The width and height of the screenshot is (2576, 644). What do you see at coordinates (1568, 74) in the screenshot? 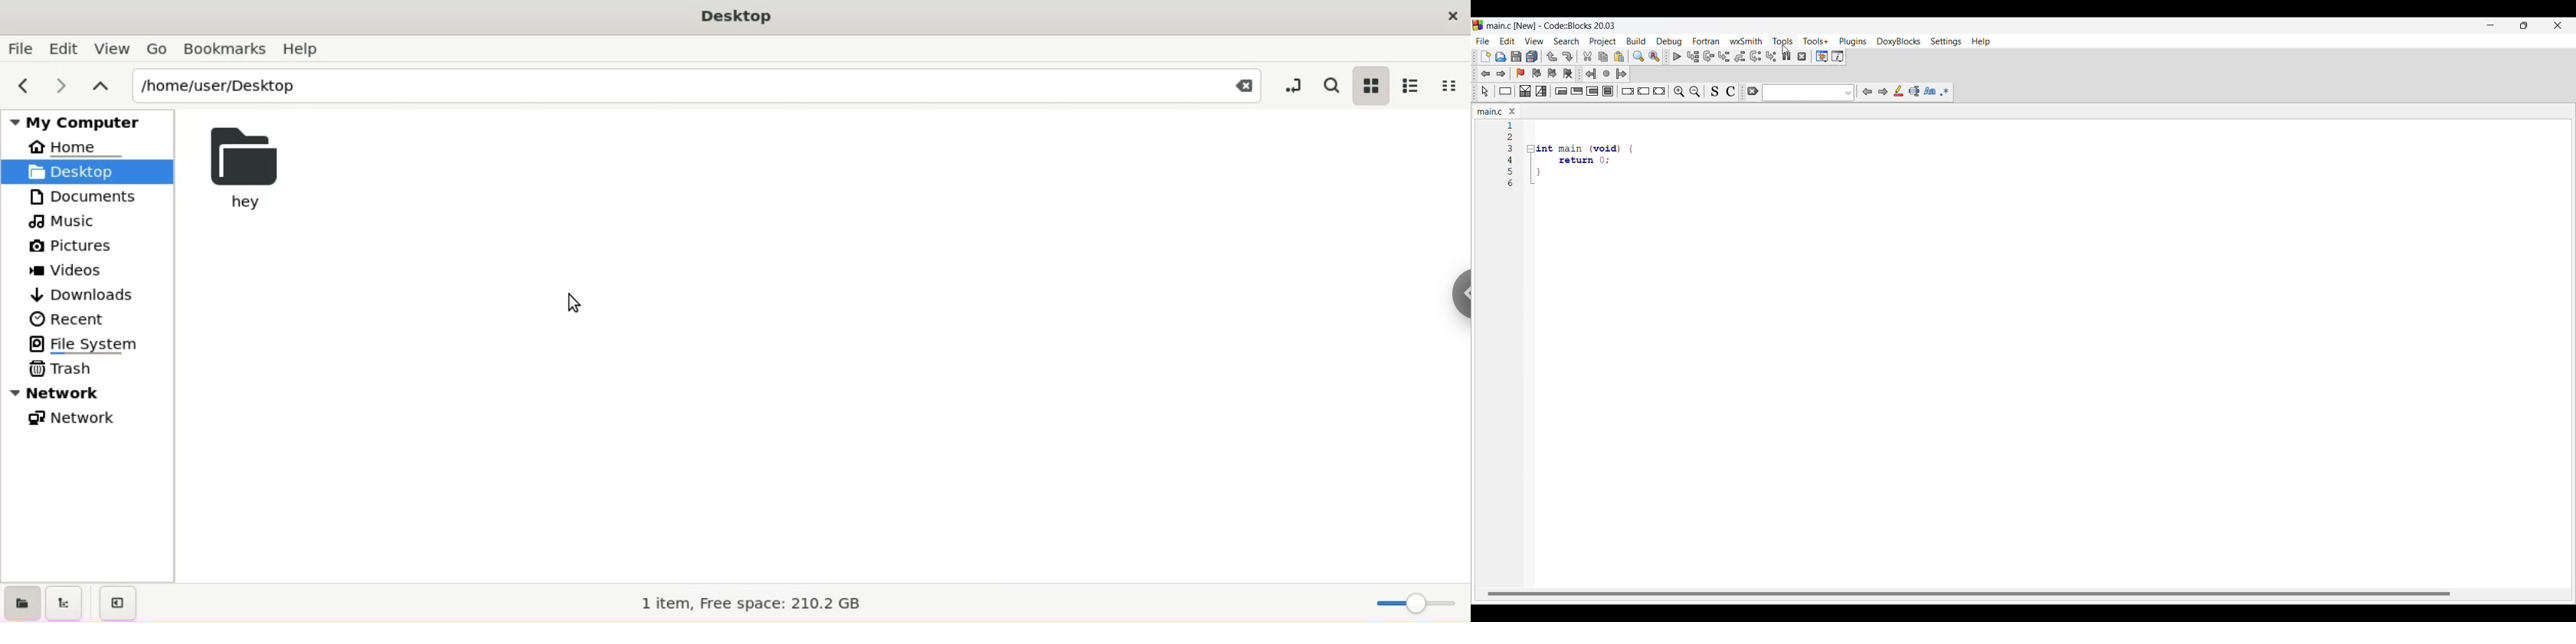
I see `Clear bookmarks` at bounding box center [1568, 74].